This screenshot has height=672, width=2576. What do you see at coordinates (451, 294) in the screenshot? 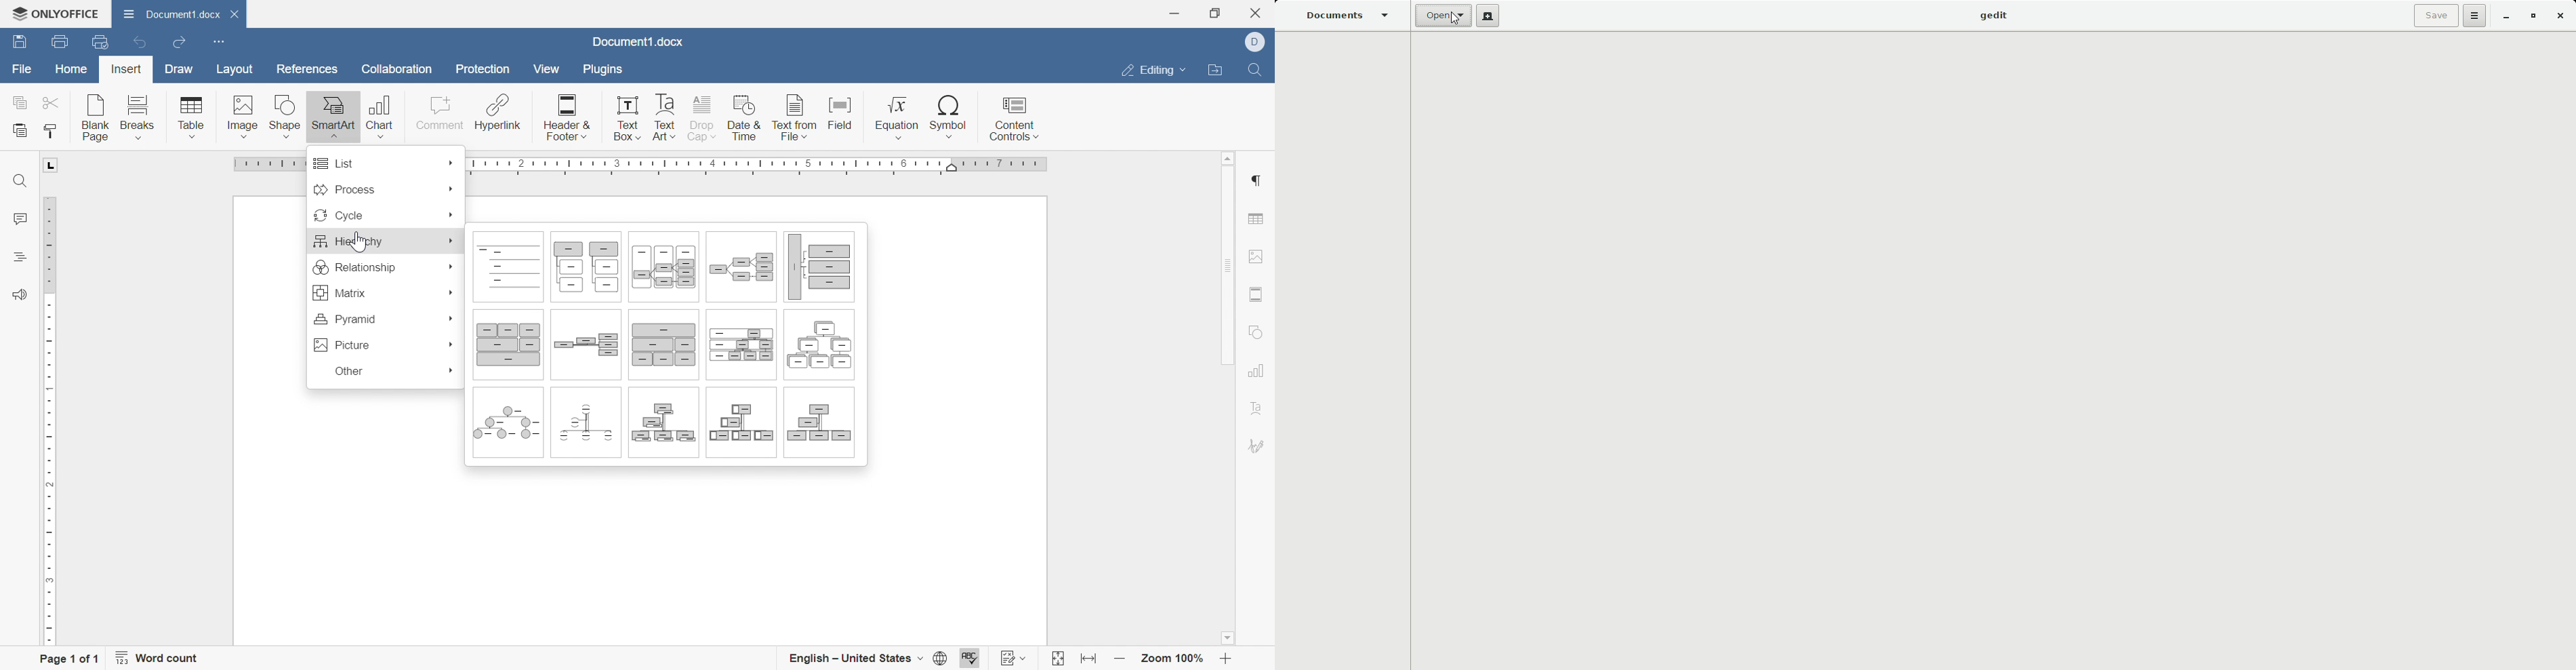
I see `More` at bounding box center [451, 294].